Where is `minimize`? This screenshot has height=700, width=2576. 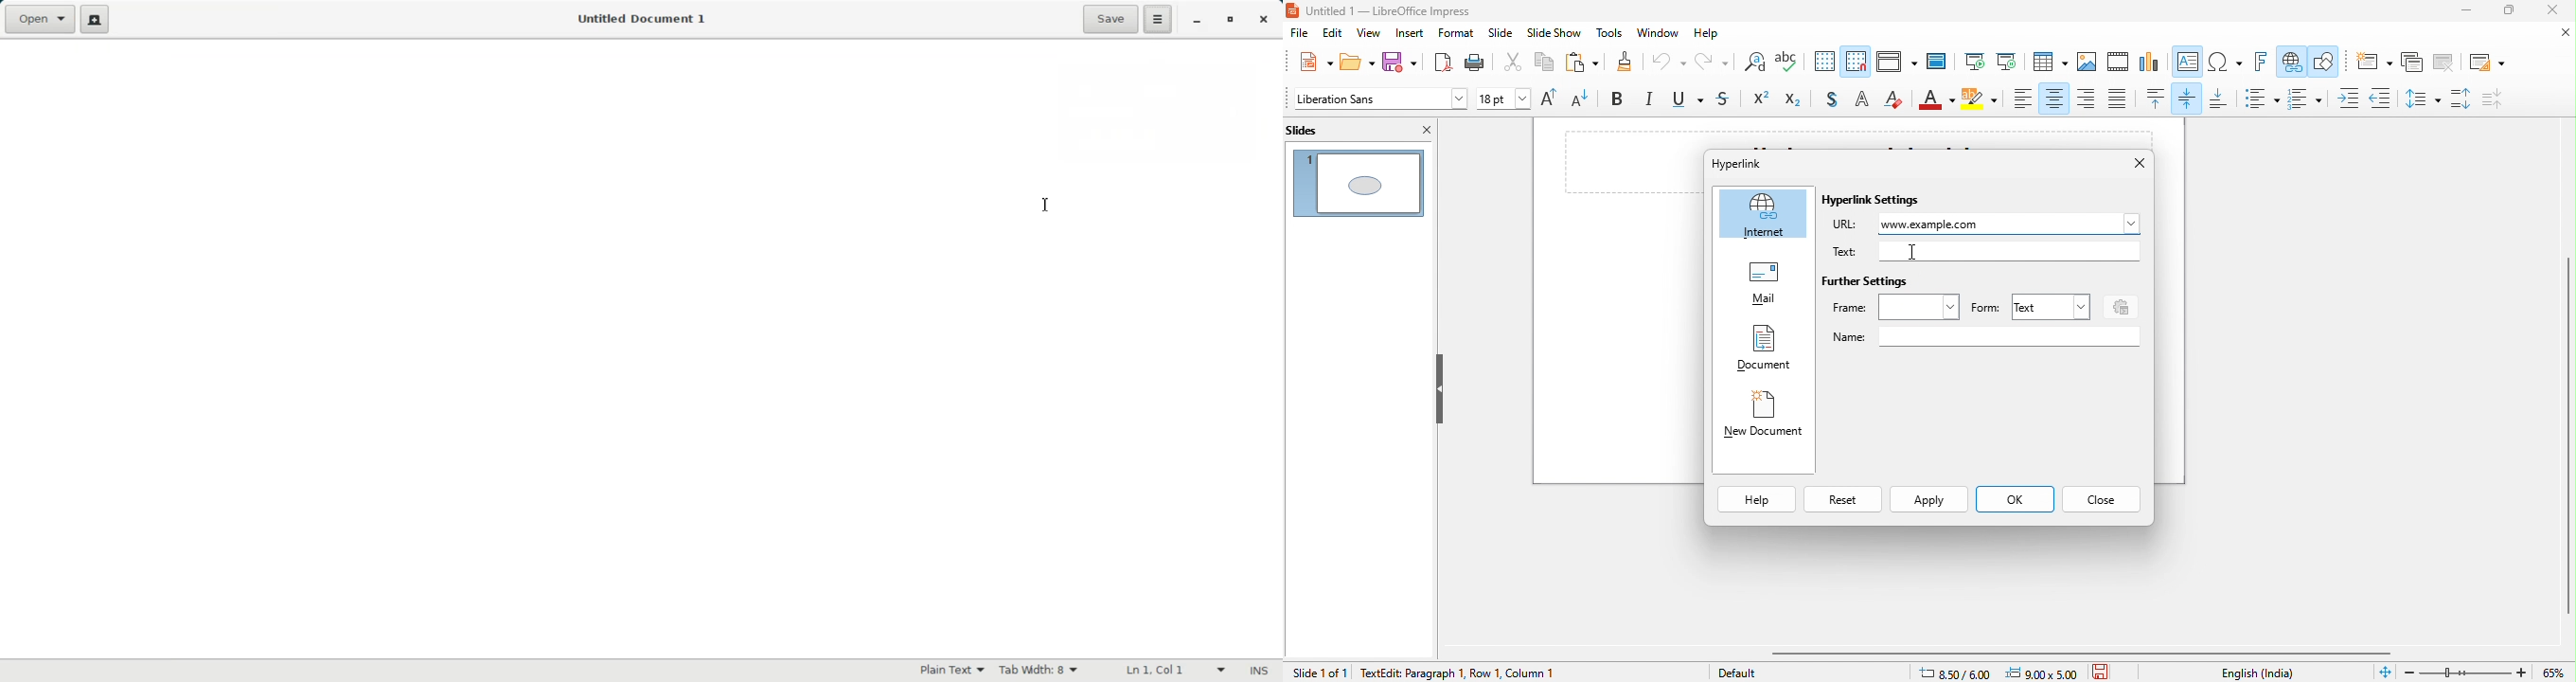 minimize is located at coordinates (2456, 13).